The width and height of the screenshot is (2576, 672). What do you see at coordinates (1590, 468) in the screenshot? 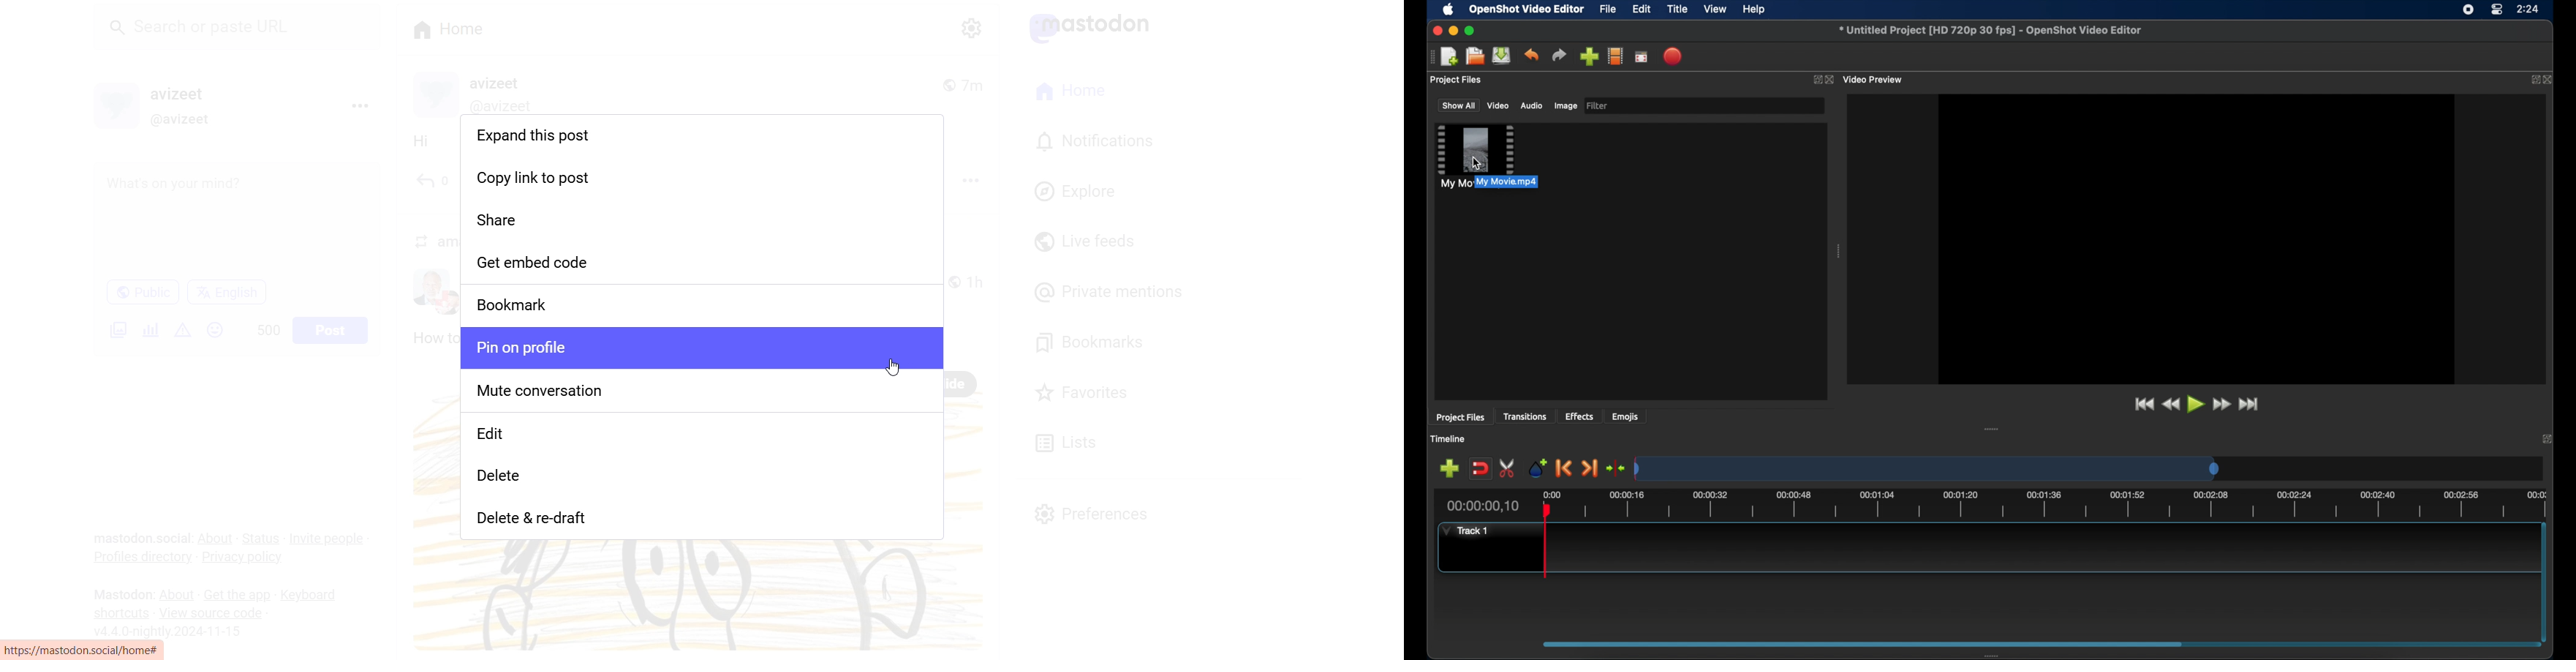
I see `next marker` at bounding box center [1590, 468].